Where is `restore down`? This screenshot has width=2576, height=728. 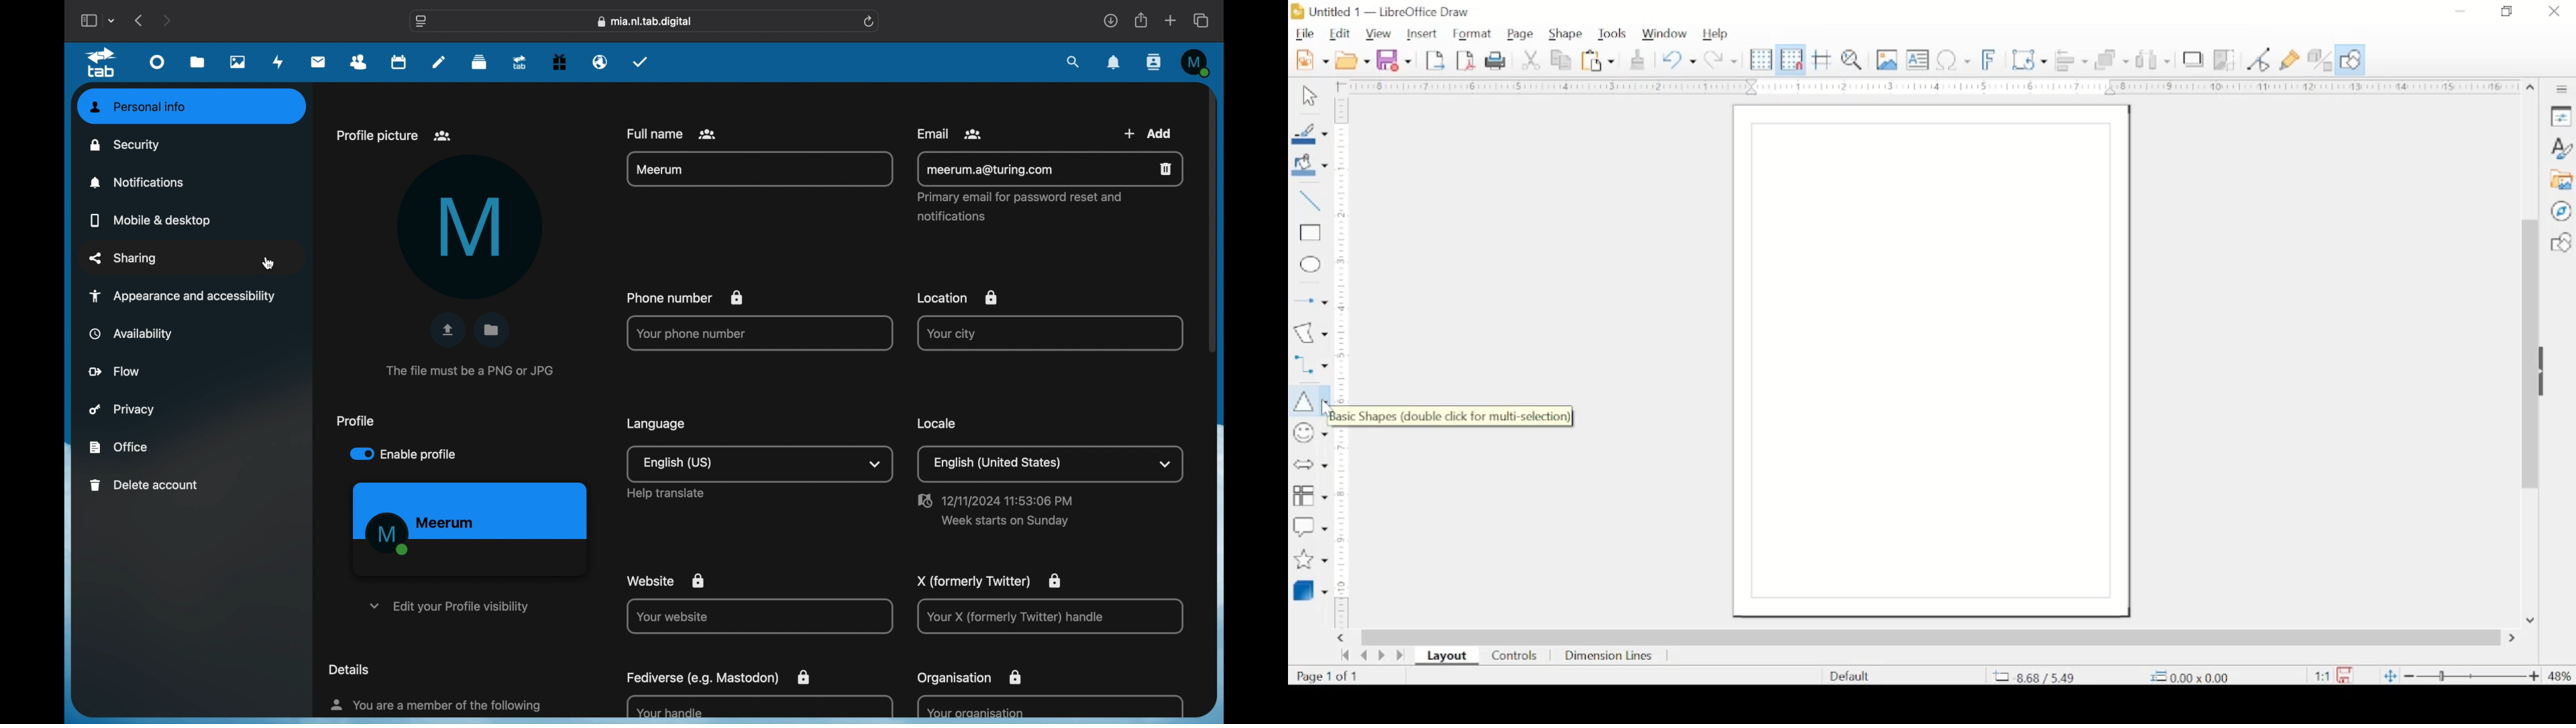 restore down is located at coordinates (2506, 11).